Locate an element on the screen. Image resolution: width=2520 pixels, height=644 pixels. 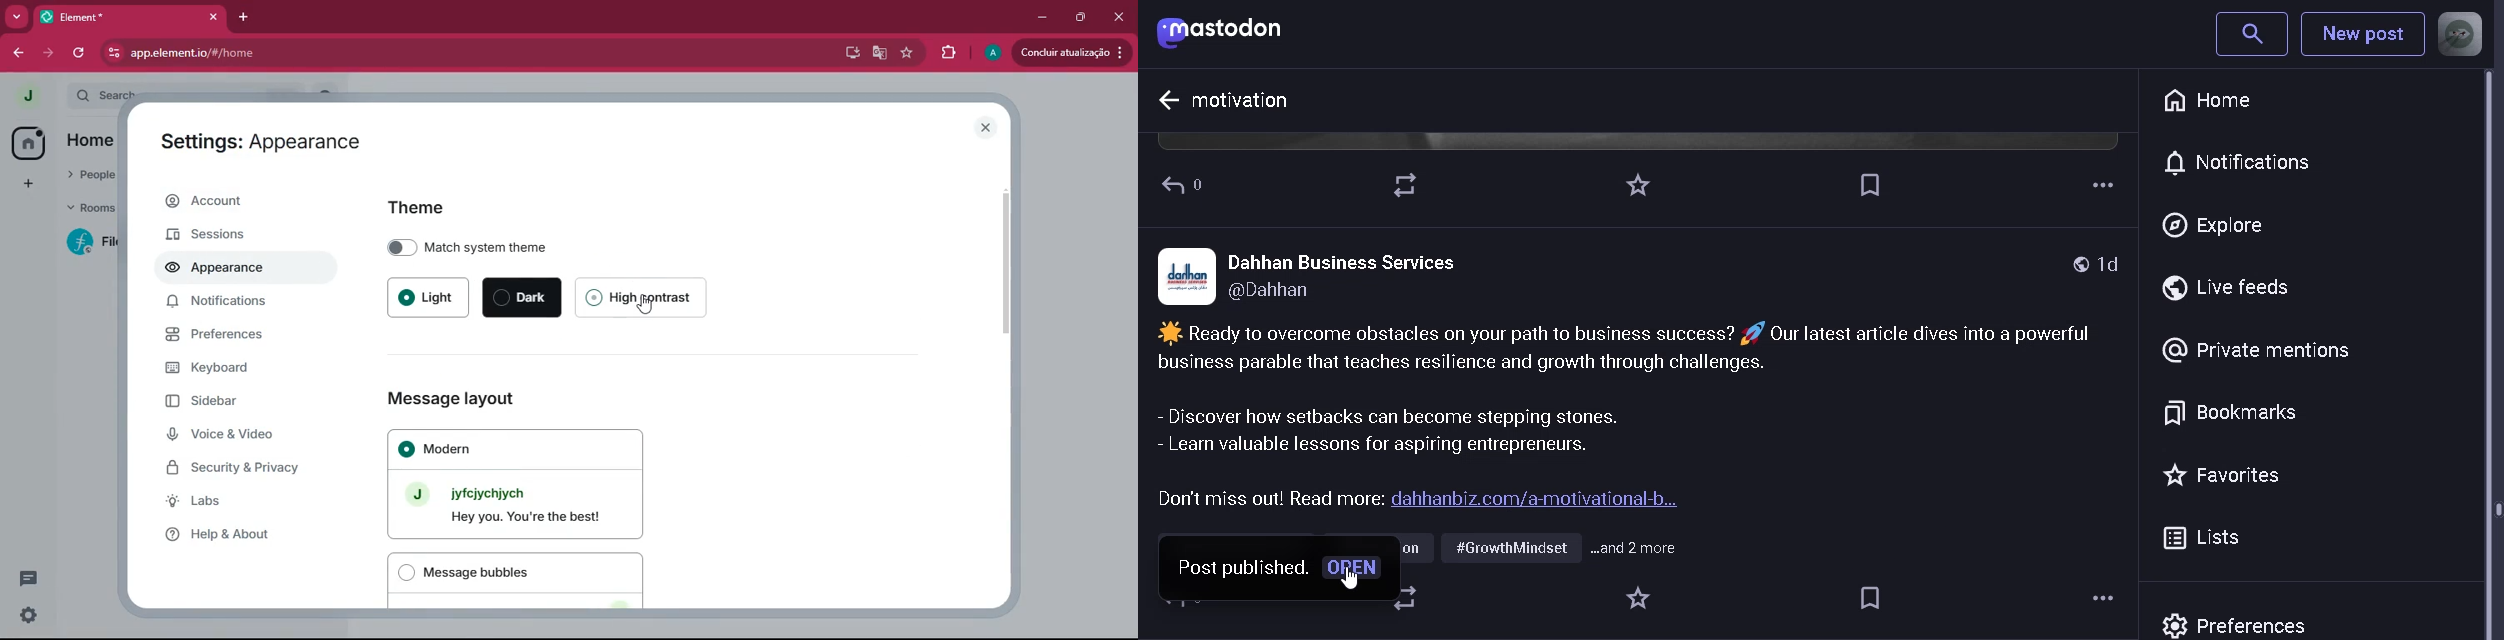
sessions is located at coordinates (232, 236).